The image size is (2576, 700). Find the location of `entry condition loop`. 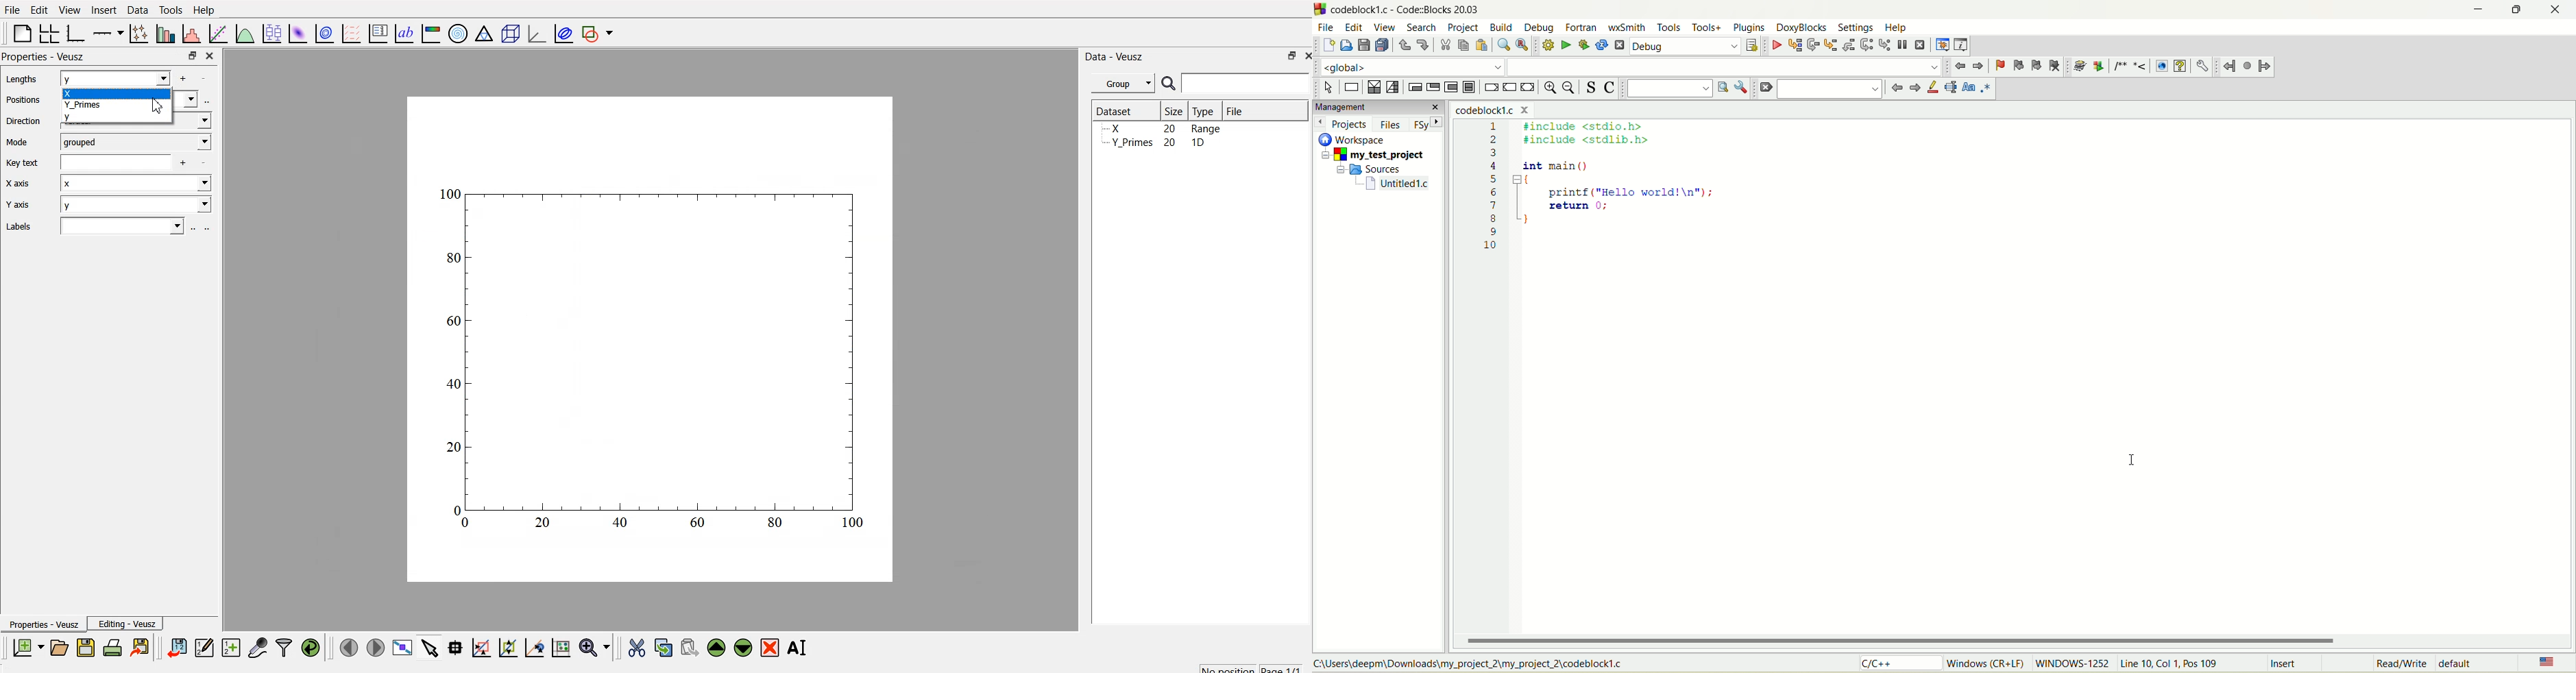

entry condition loop is located at coordinates (1413, 87).